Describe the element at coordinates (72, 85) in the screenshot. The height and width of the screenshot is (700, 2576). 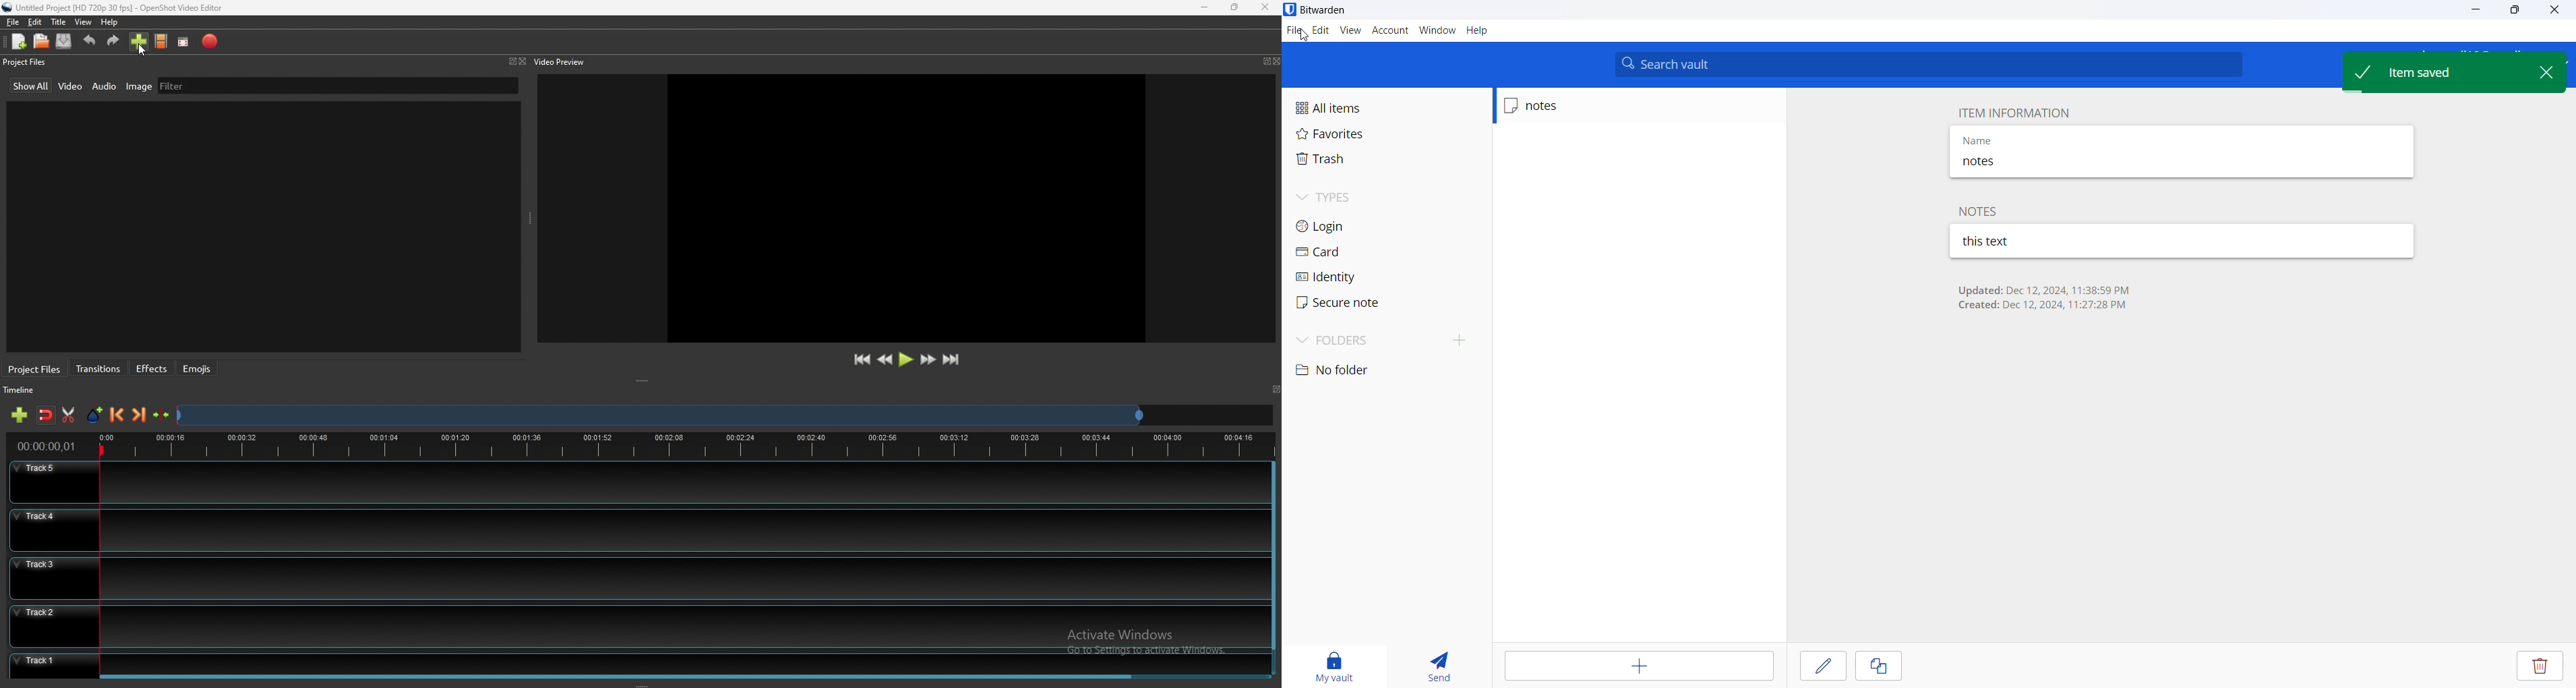
I see `video` at that location.